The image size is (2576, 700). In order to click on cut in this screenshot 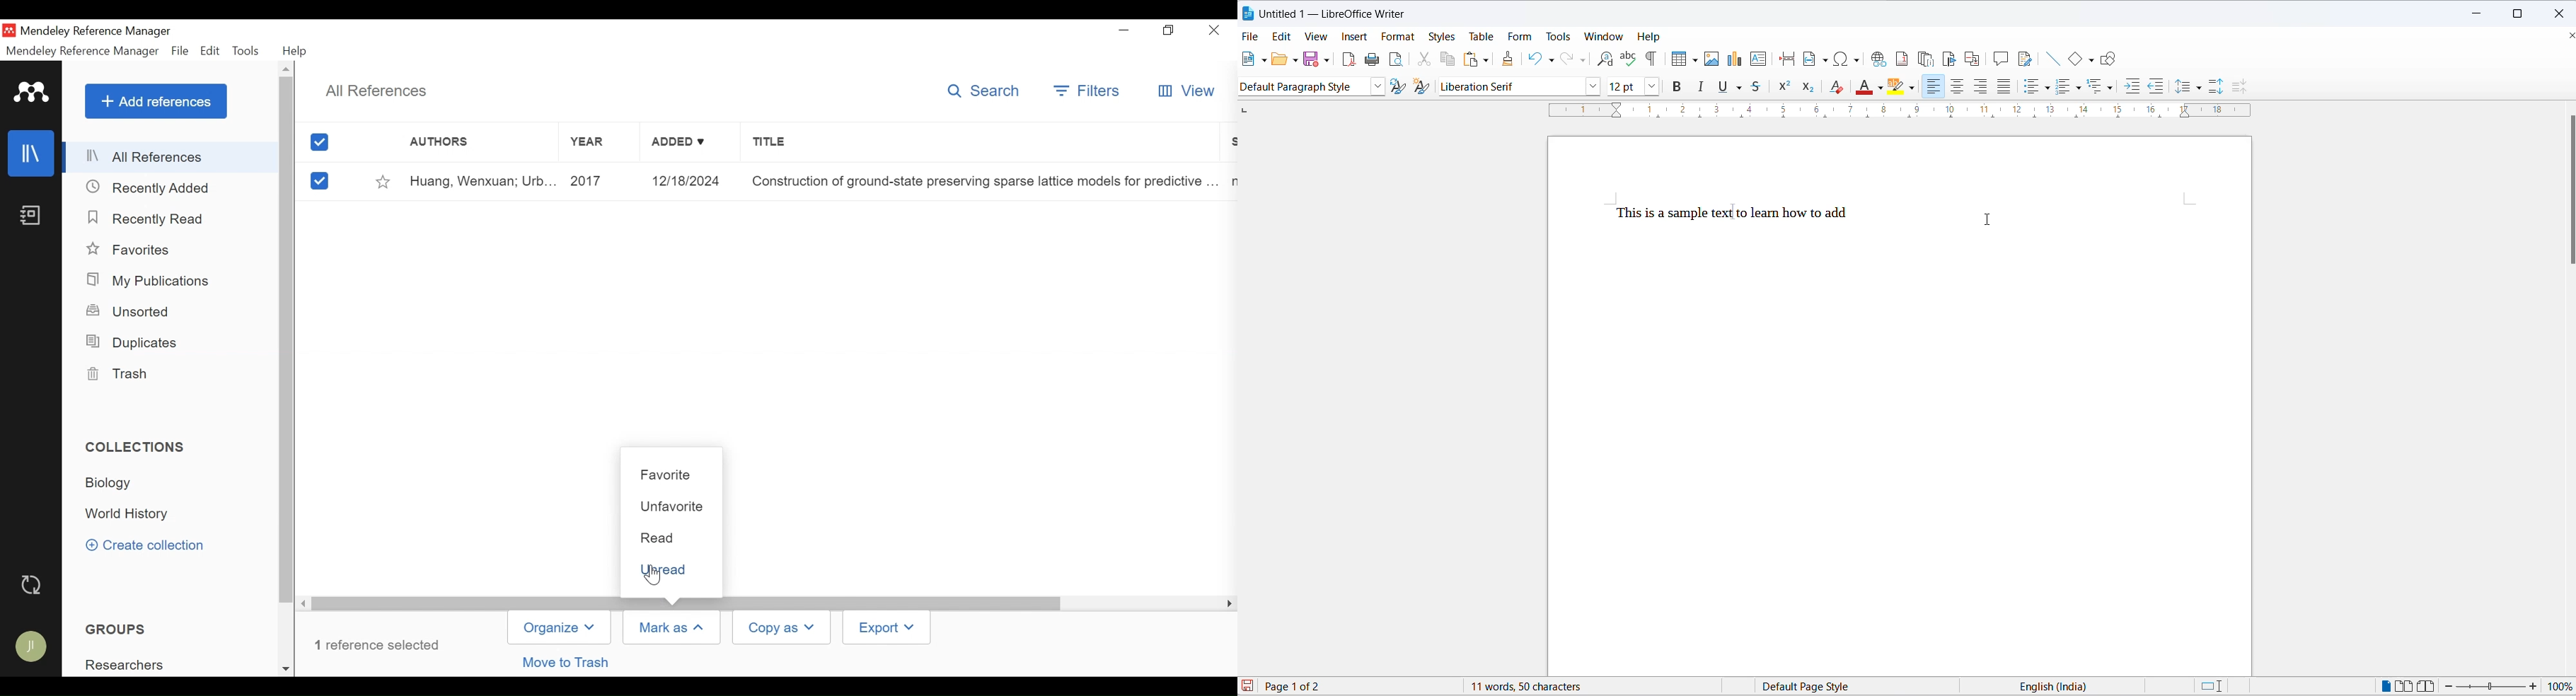, I will do `click(1428, 59)`.